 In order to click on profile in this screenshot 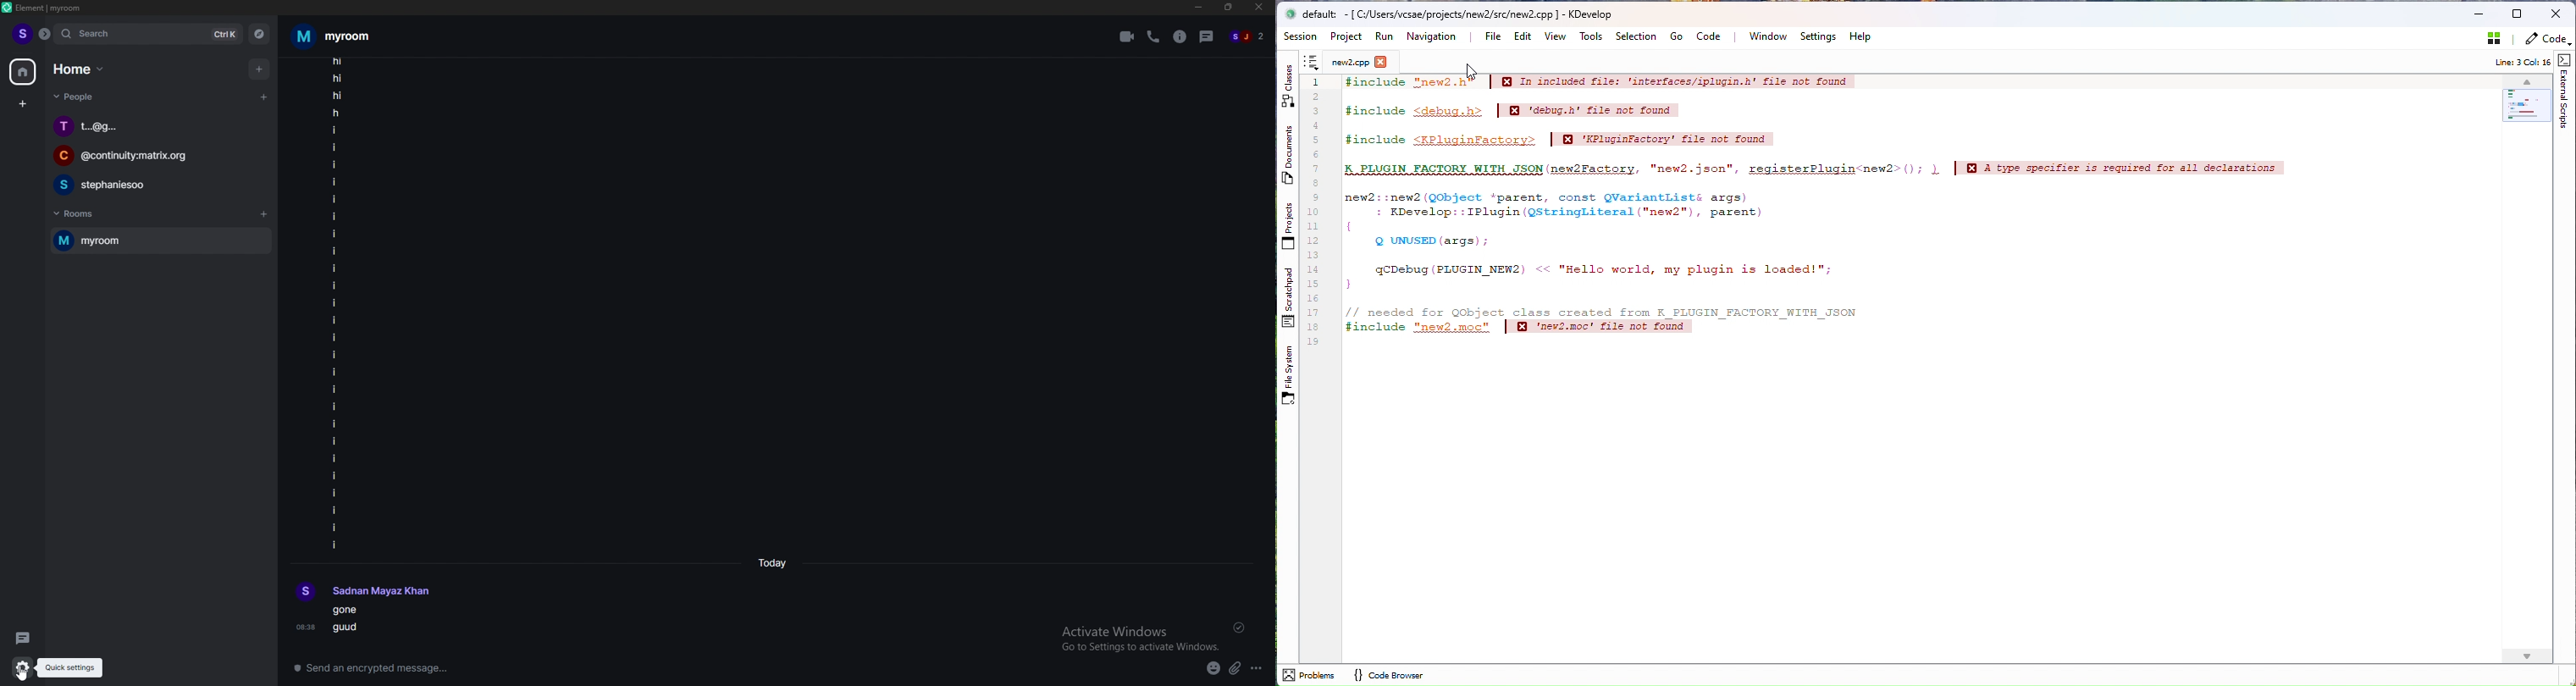, I will do `click(364, 592)`.